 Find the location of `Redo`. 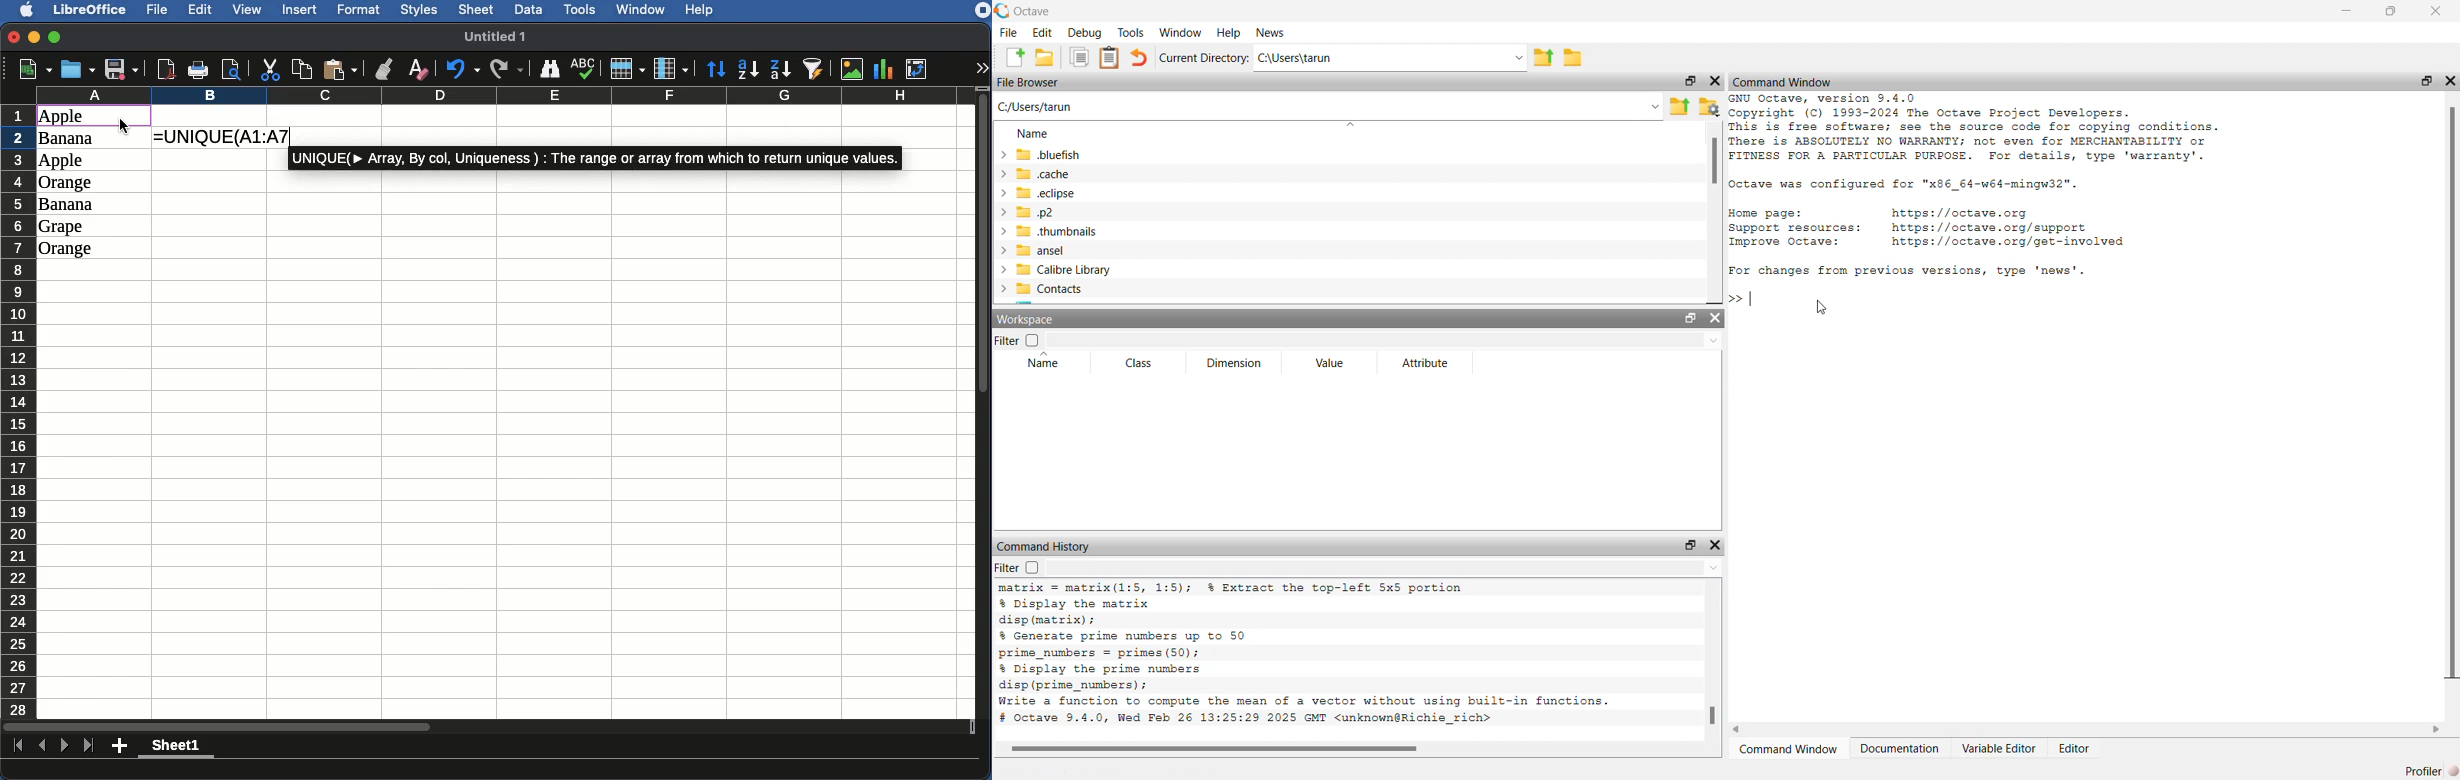

Redo is located at coordinates (508, 68).